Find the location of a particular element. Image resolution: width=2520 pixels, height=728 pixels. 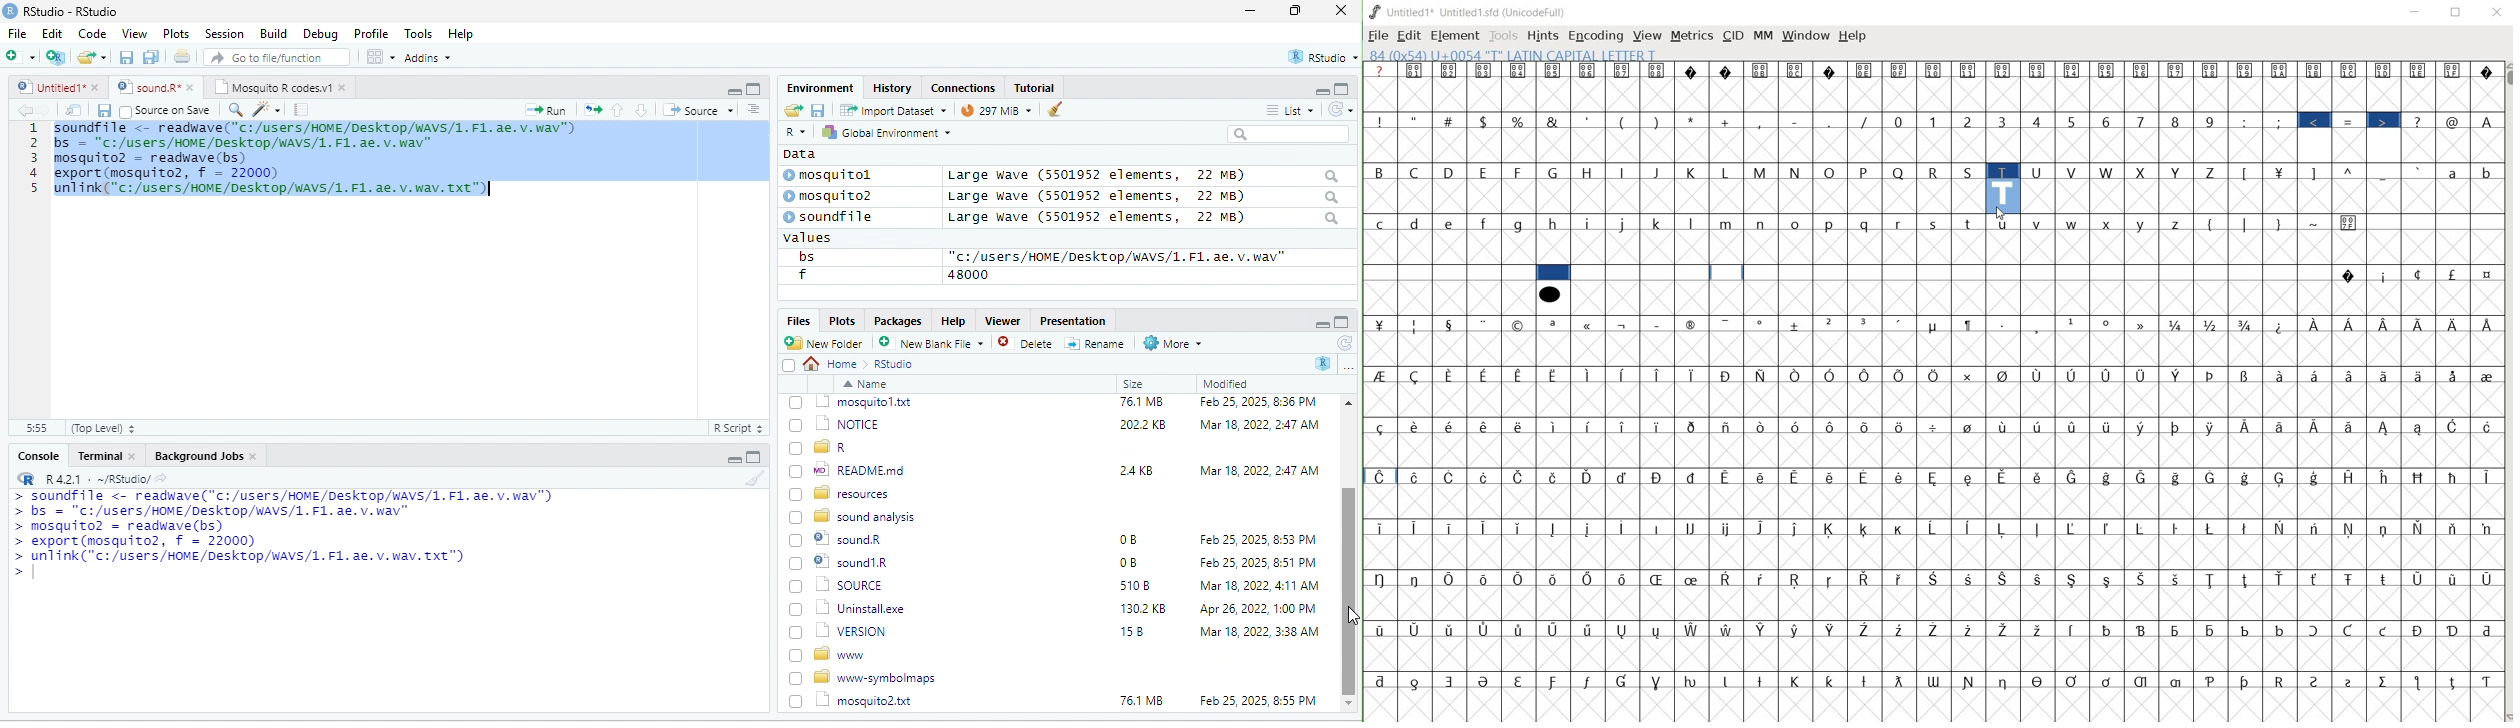

Symbol is located at coordinates (1693, 324).